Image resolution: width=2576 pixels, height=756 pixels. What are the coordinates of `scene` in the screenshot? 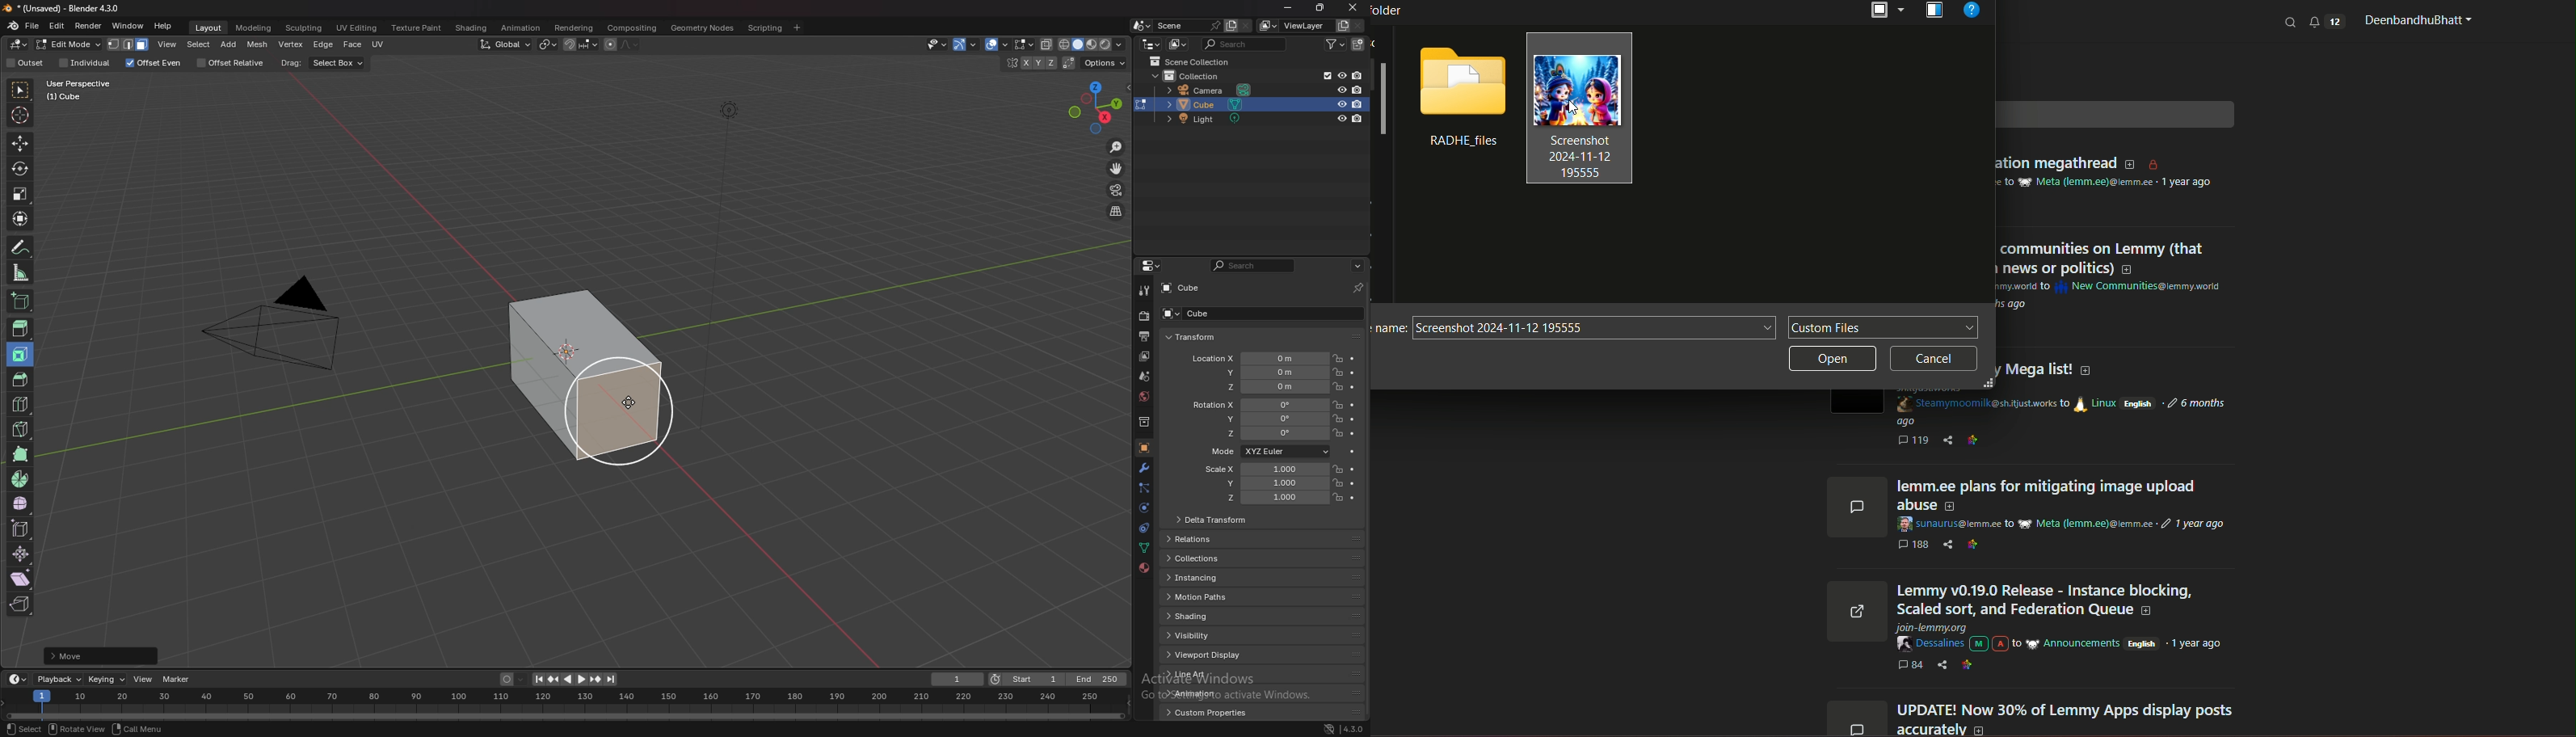 It's located at (1144, 376).